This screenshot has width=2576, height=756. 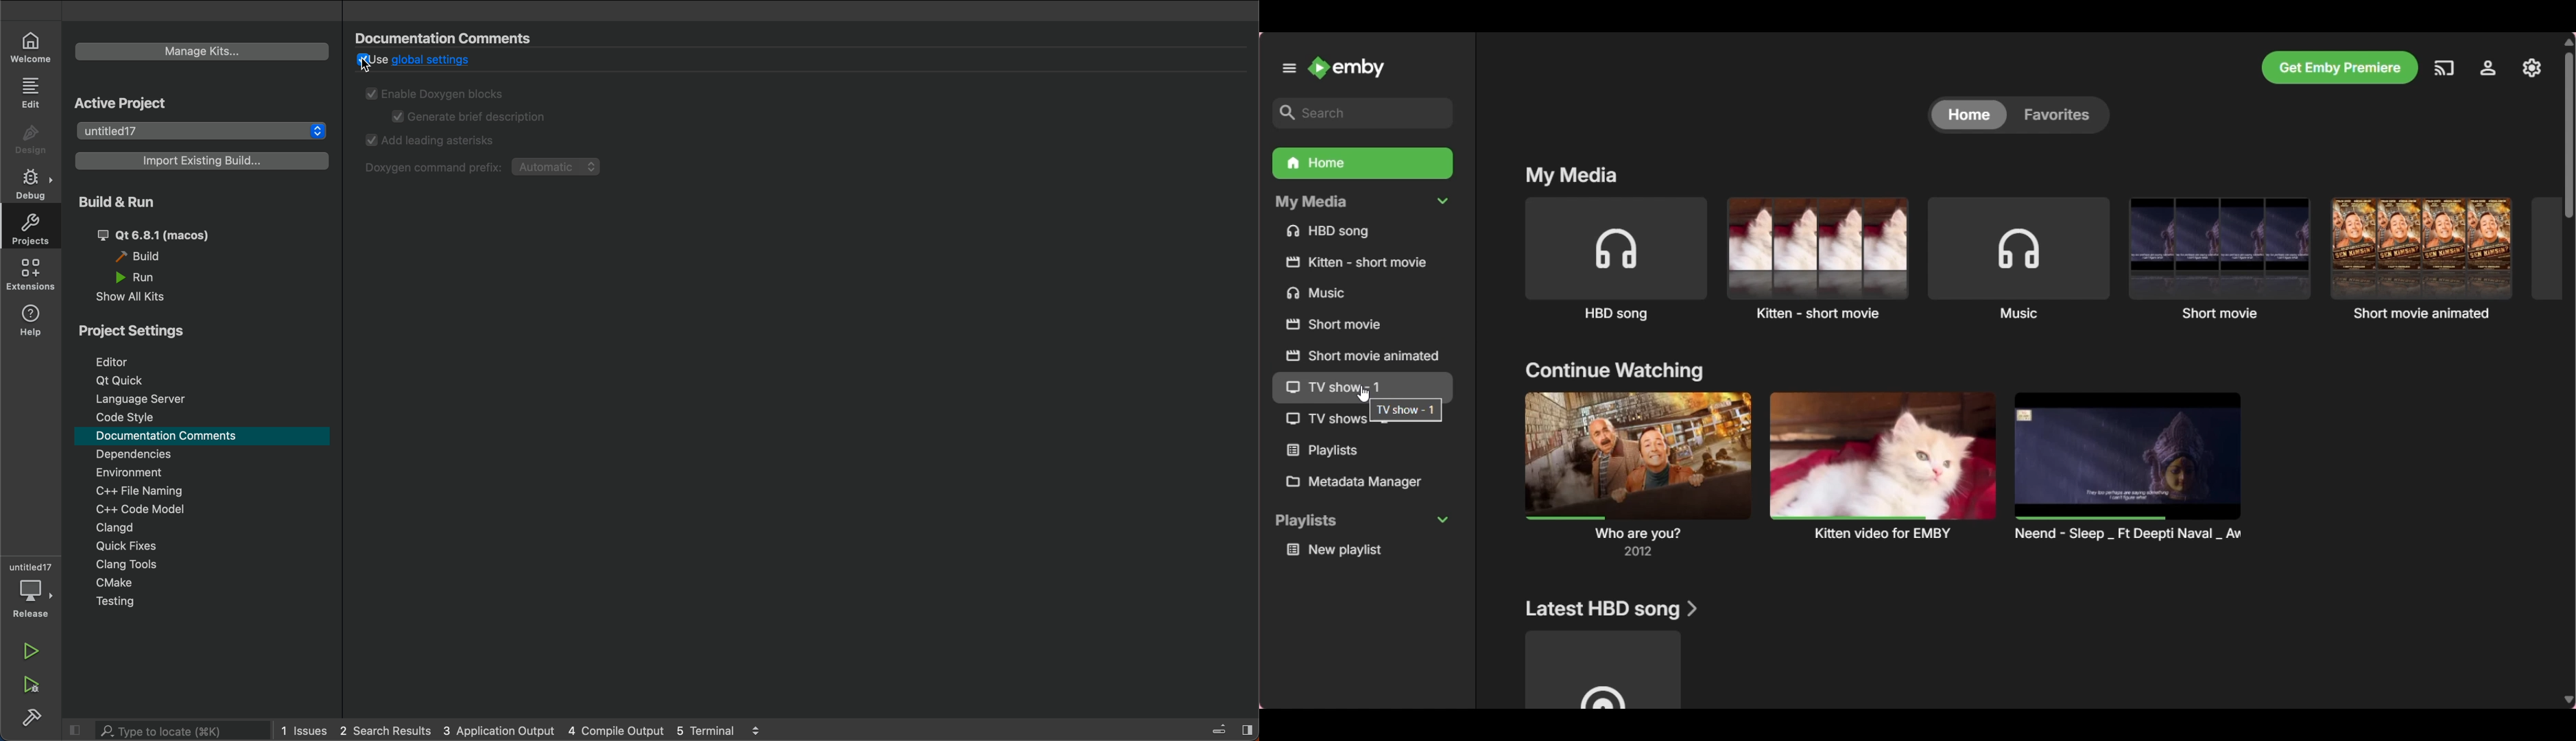 What do you see at coordinates (203, 52) in the screenshot?
I see `manage kits` at bounding box center [203, 52].